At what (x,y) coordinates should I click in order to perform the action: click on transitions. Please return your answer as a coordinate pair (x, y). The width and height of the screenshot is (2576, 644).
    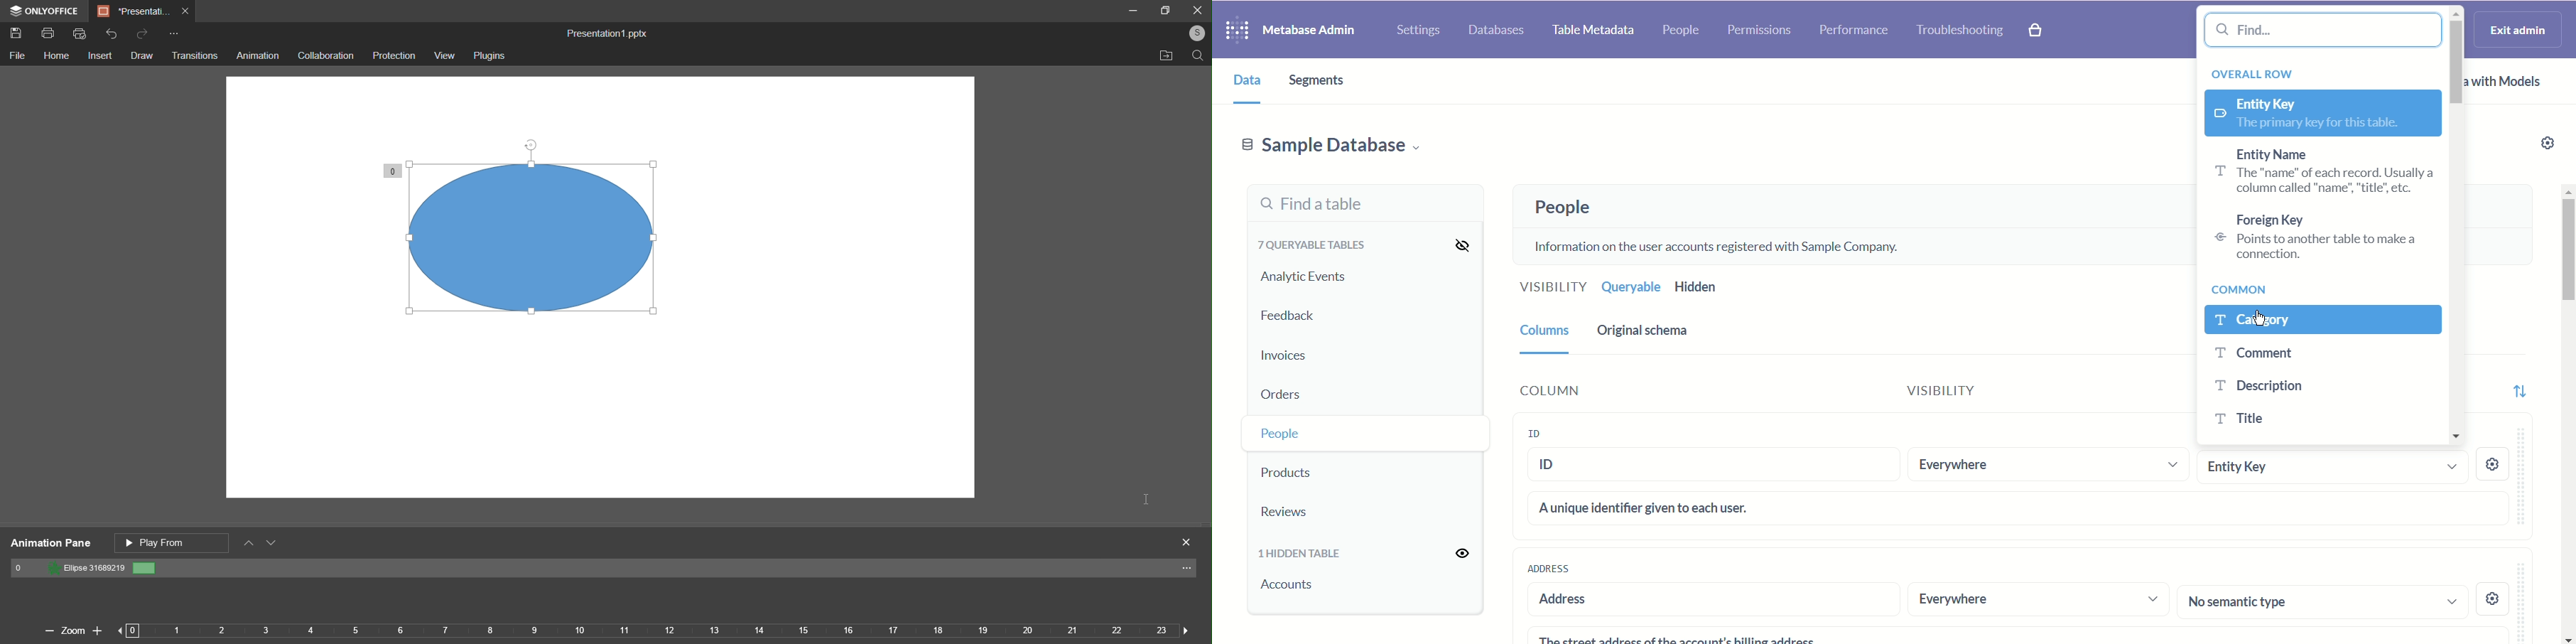
    Looking at the image, I should click on (195, 56).